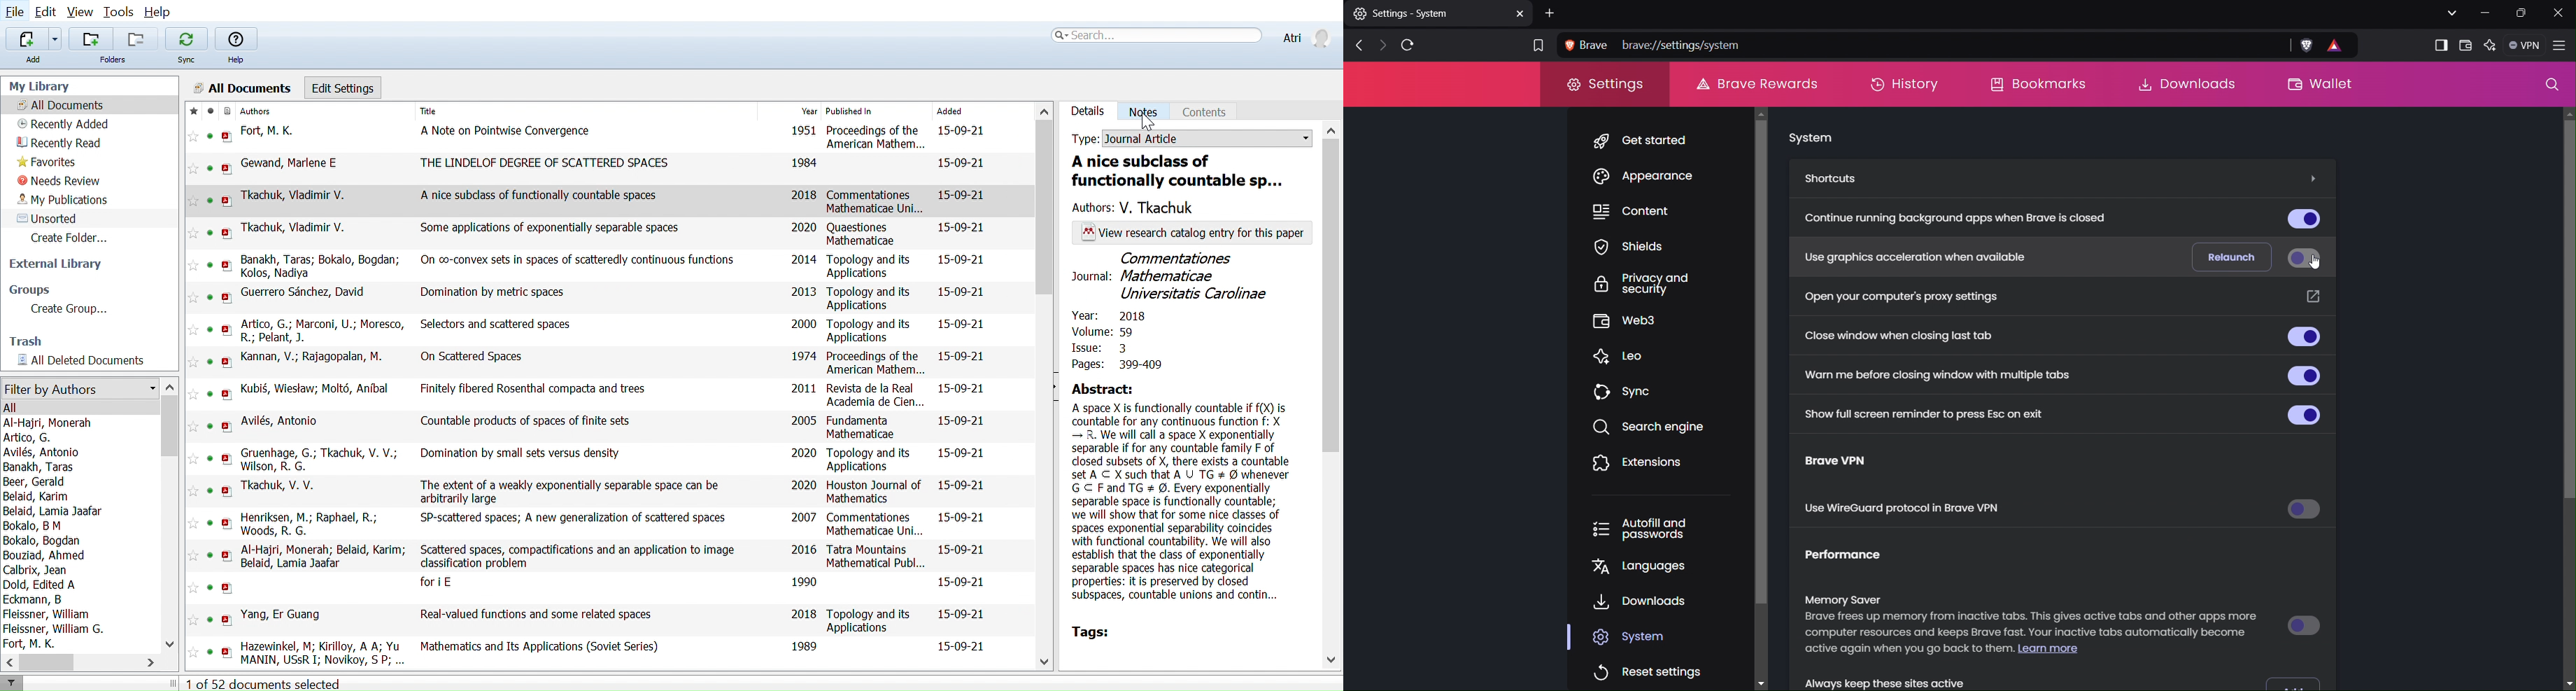 The image size is (2576, 700). Describe the element at coordinates (878, 362) in the screenshot. I see `Proceedings of the American Mathem...` at that location.